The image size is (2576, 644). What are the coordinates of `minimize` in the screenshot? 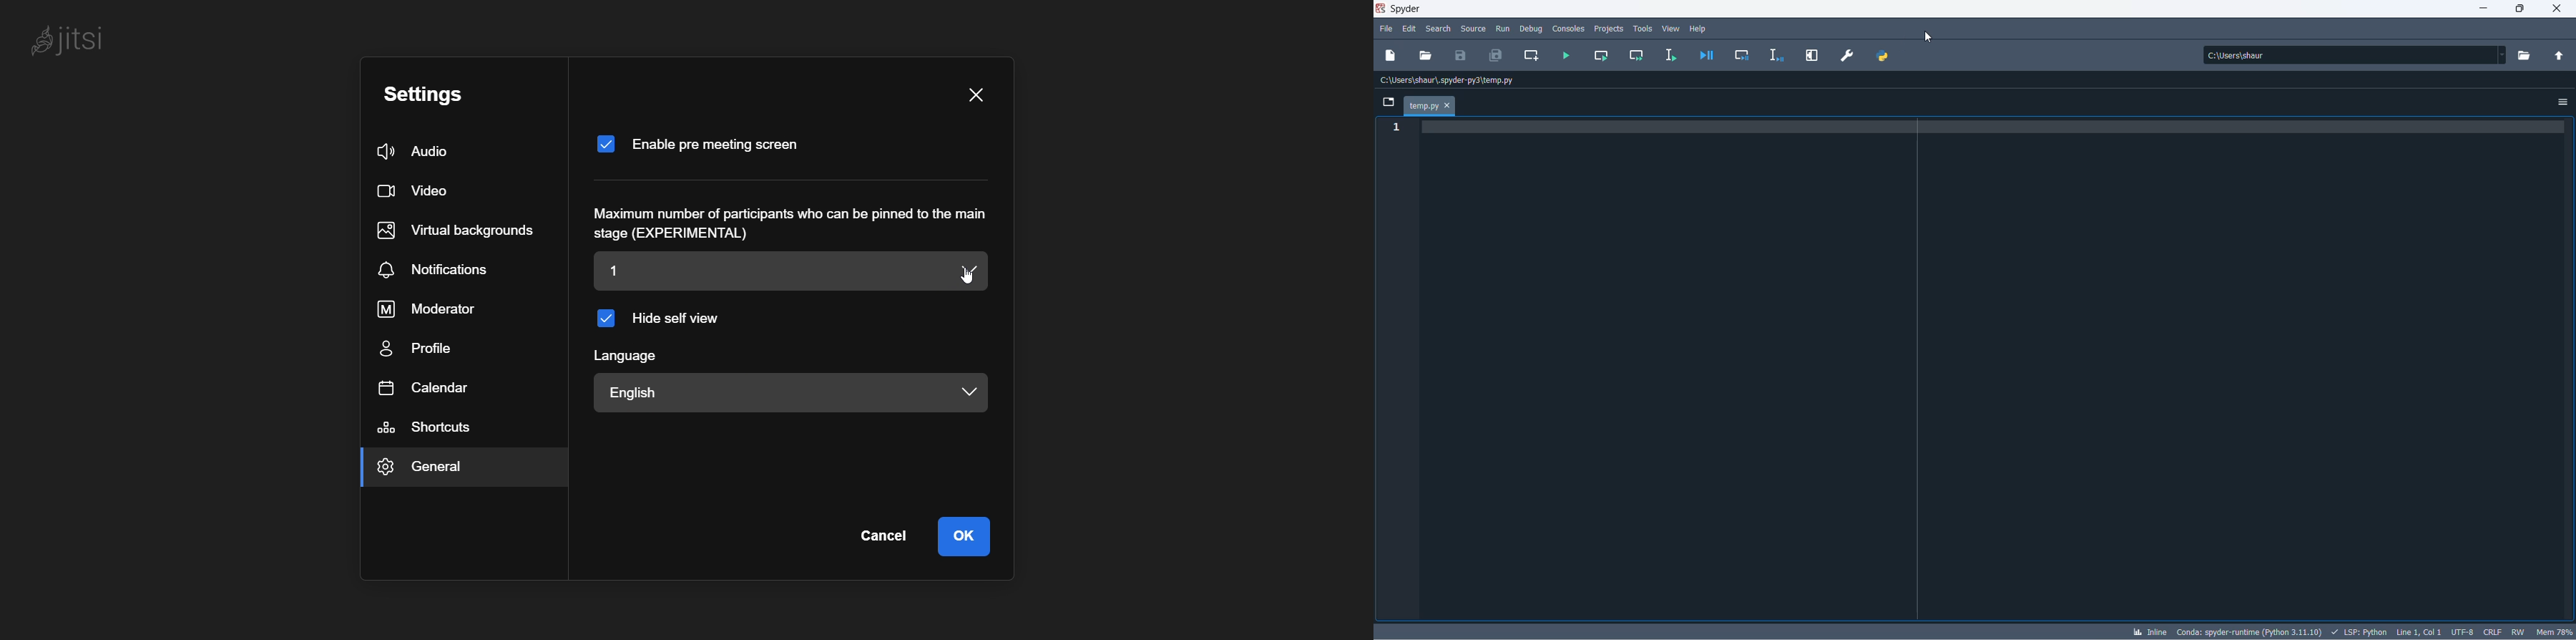 It's located at (2486, 11).